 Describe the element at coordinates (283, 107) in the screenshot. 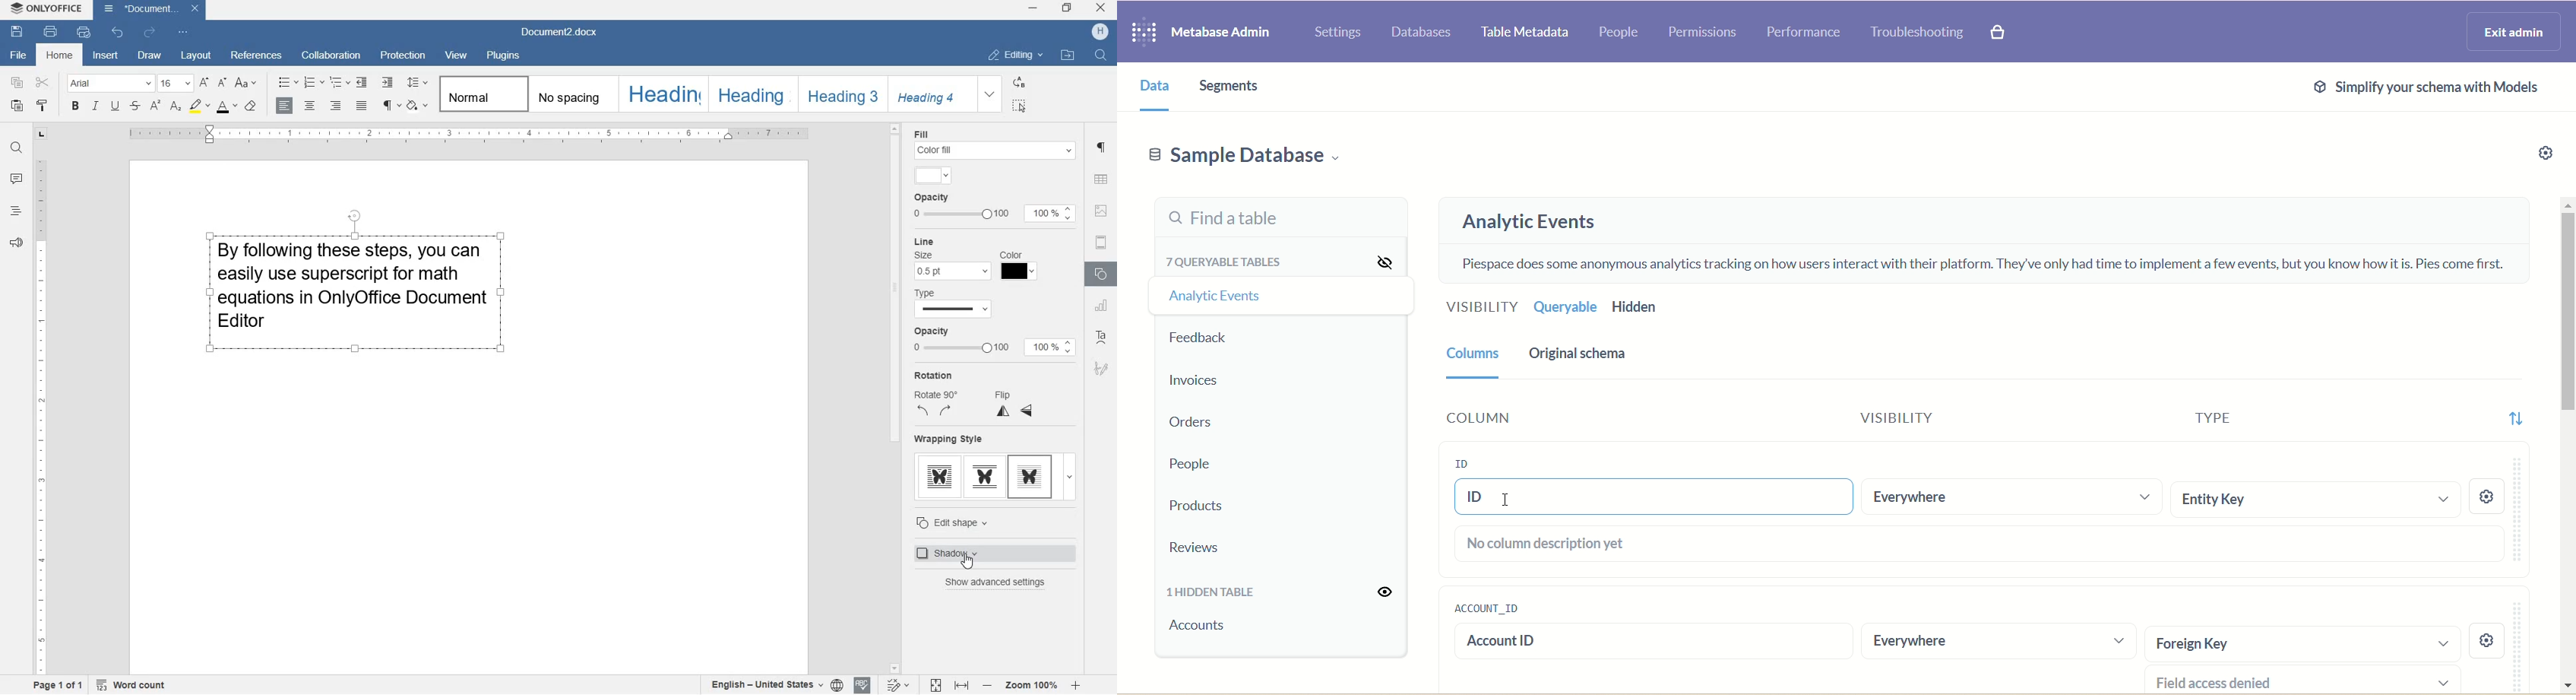

I see `left alignment` at that location.